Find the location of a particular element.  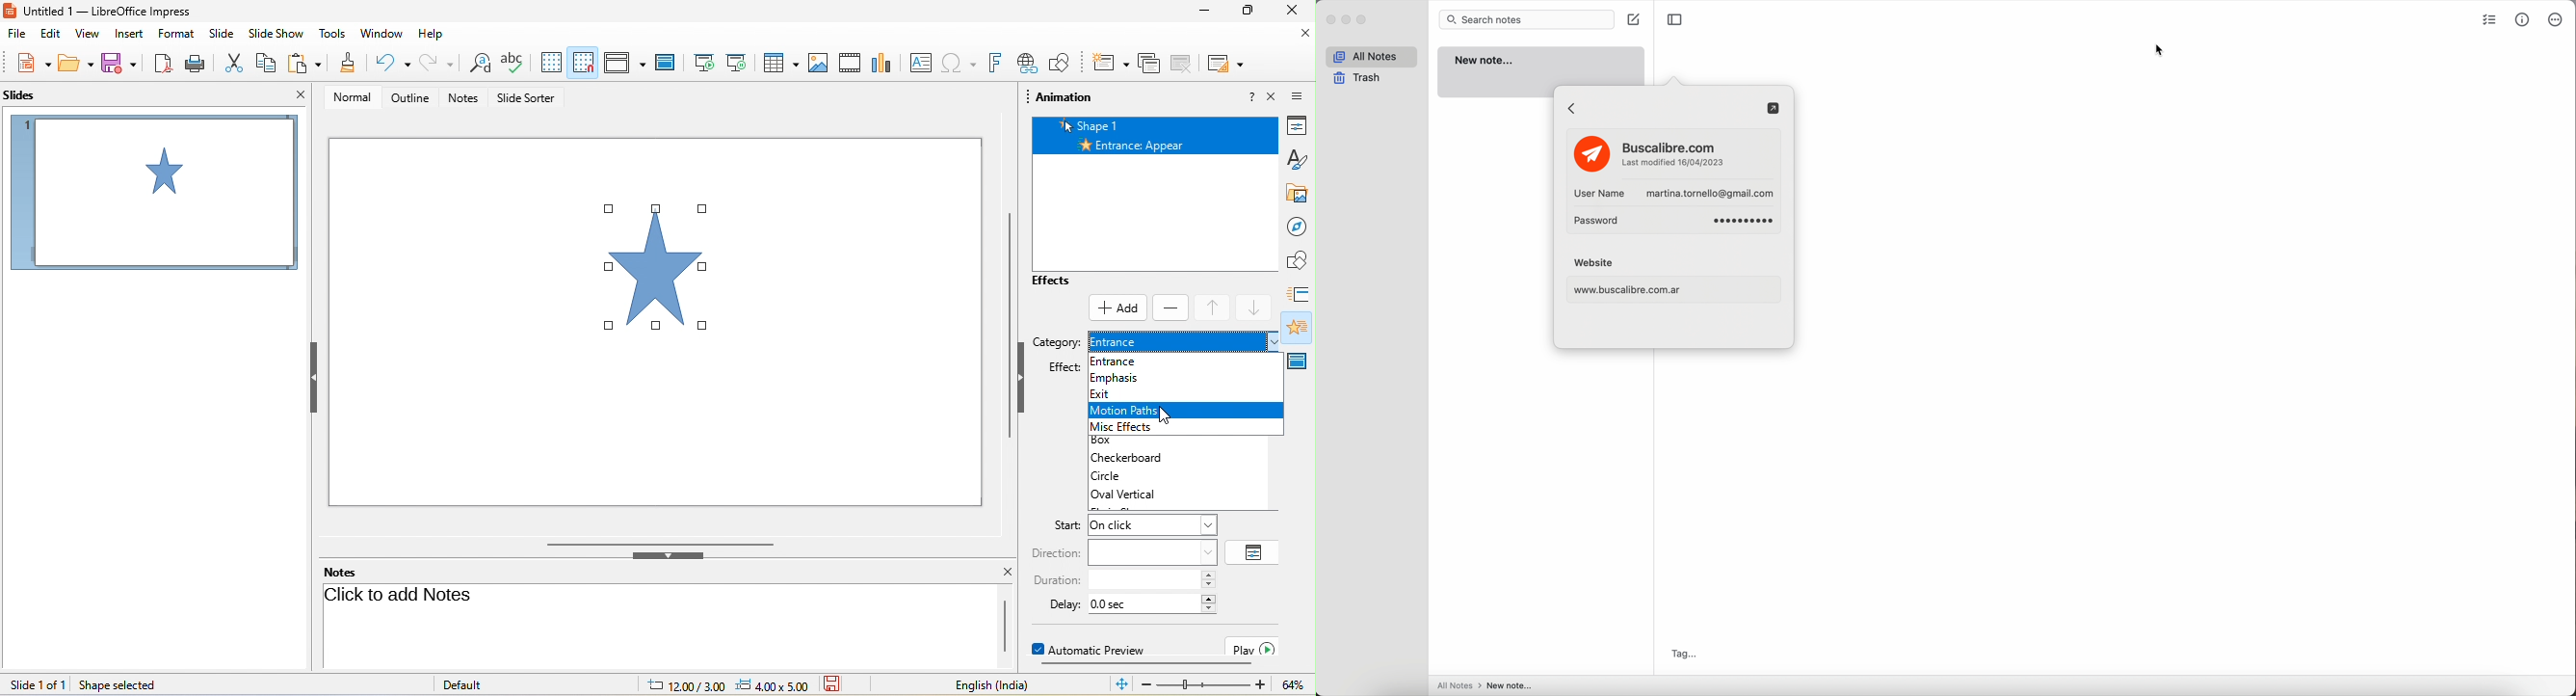

hide bottom bar is located at coordinates (668, 557).